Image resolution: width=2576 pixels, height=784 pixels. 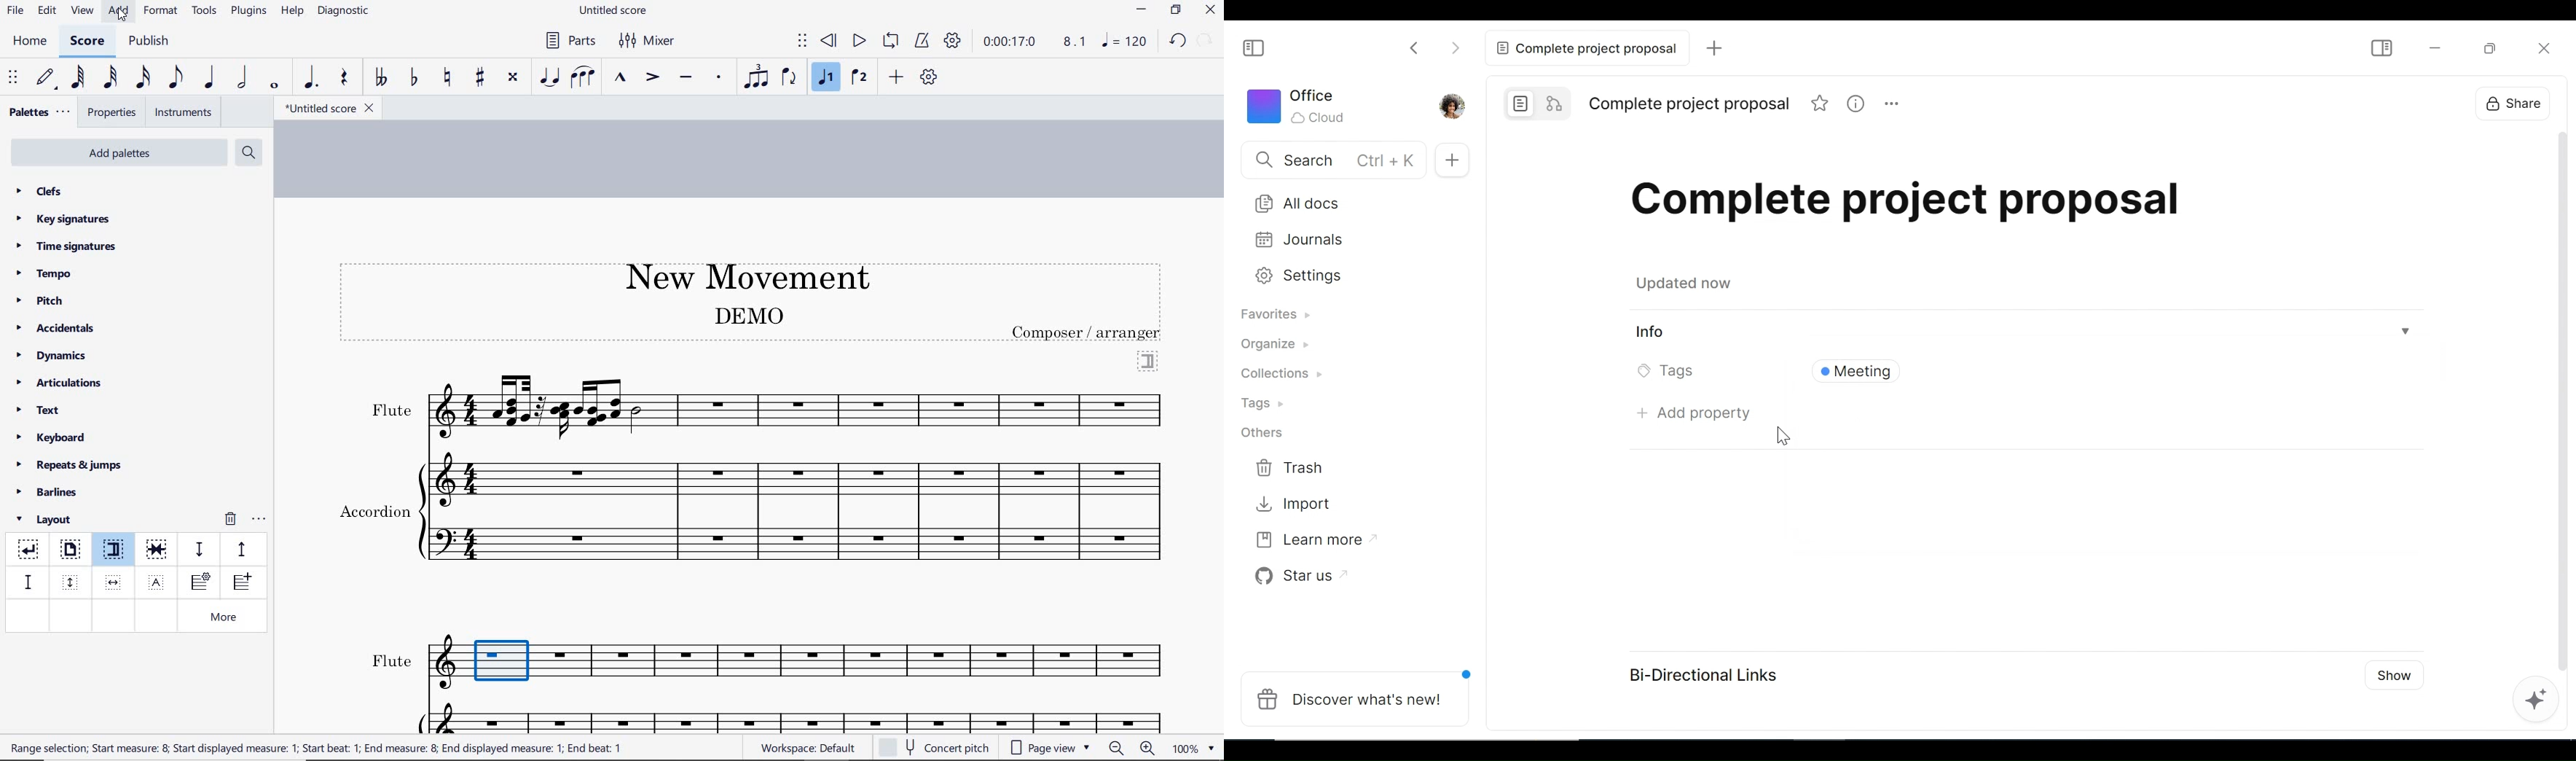 I want to click on slur, so click(x=584, y=78).